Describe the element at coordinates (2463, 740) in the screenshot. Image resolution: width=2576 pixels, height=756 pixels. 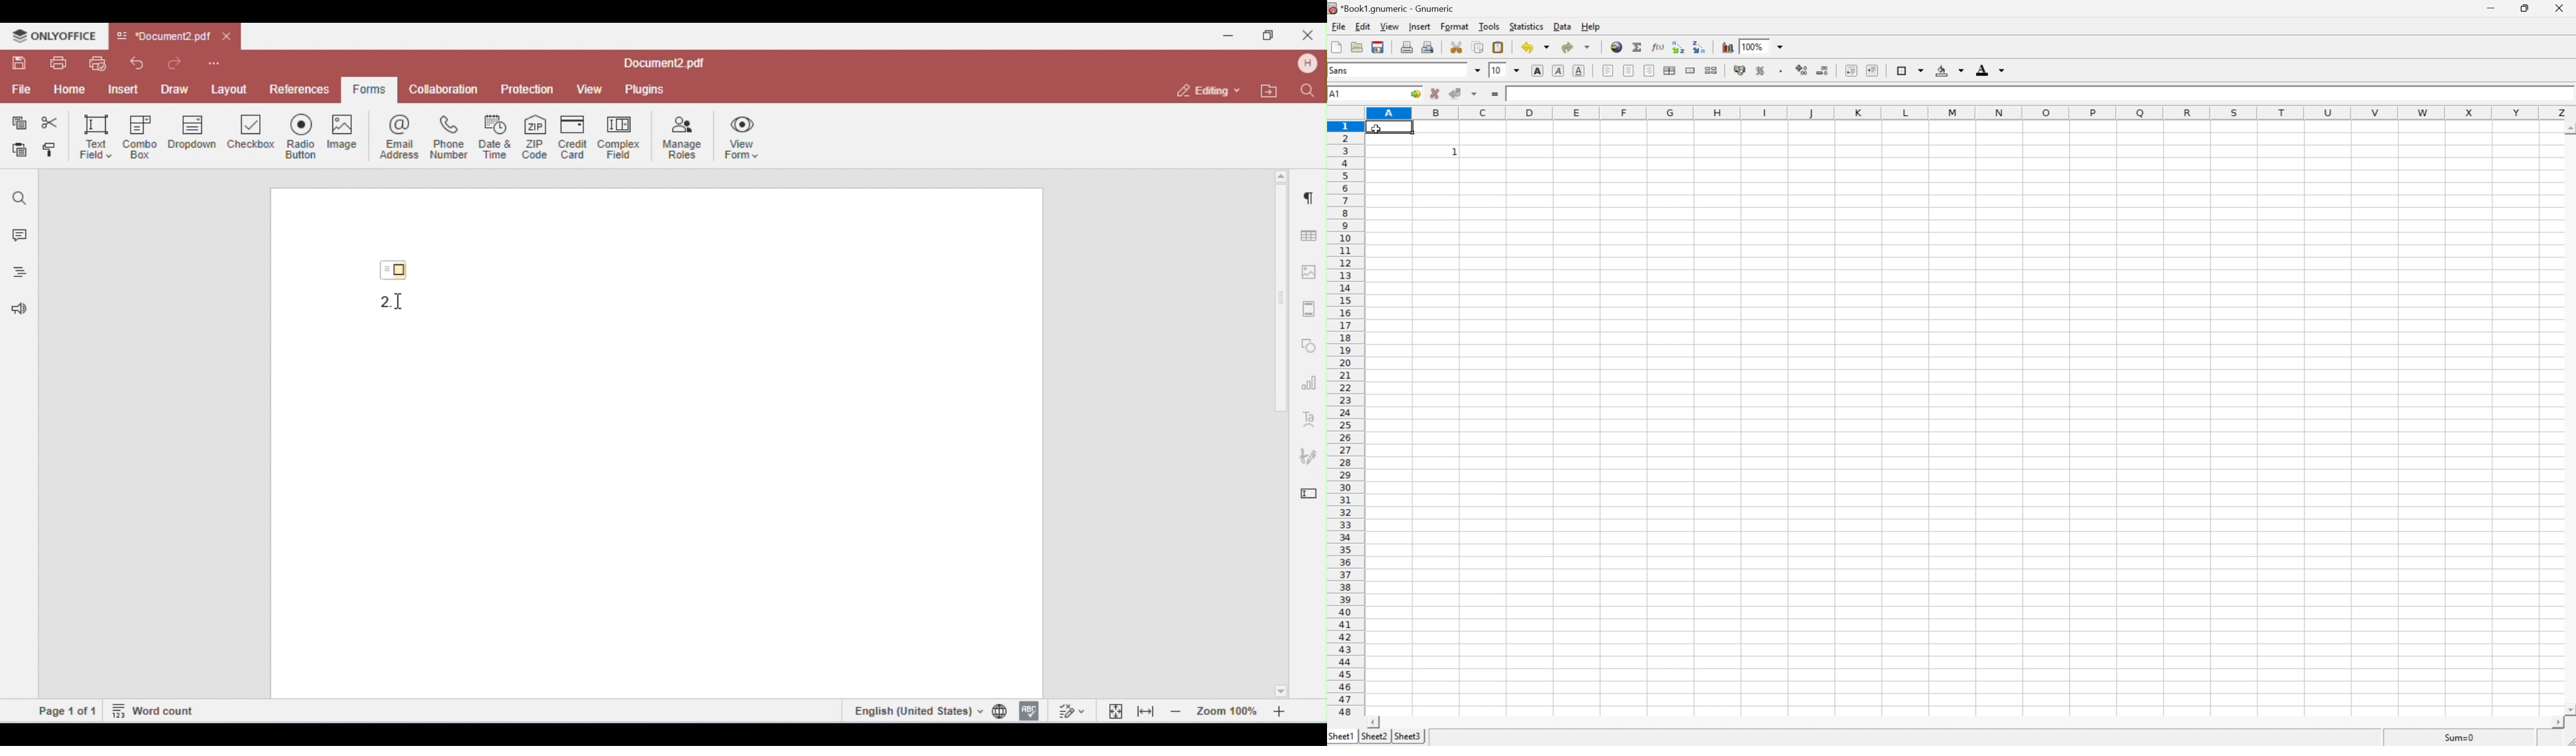
I see `sum=0` at that location.